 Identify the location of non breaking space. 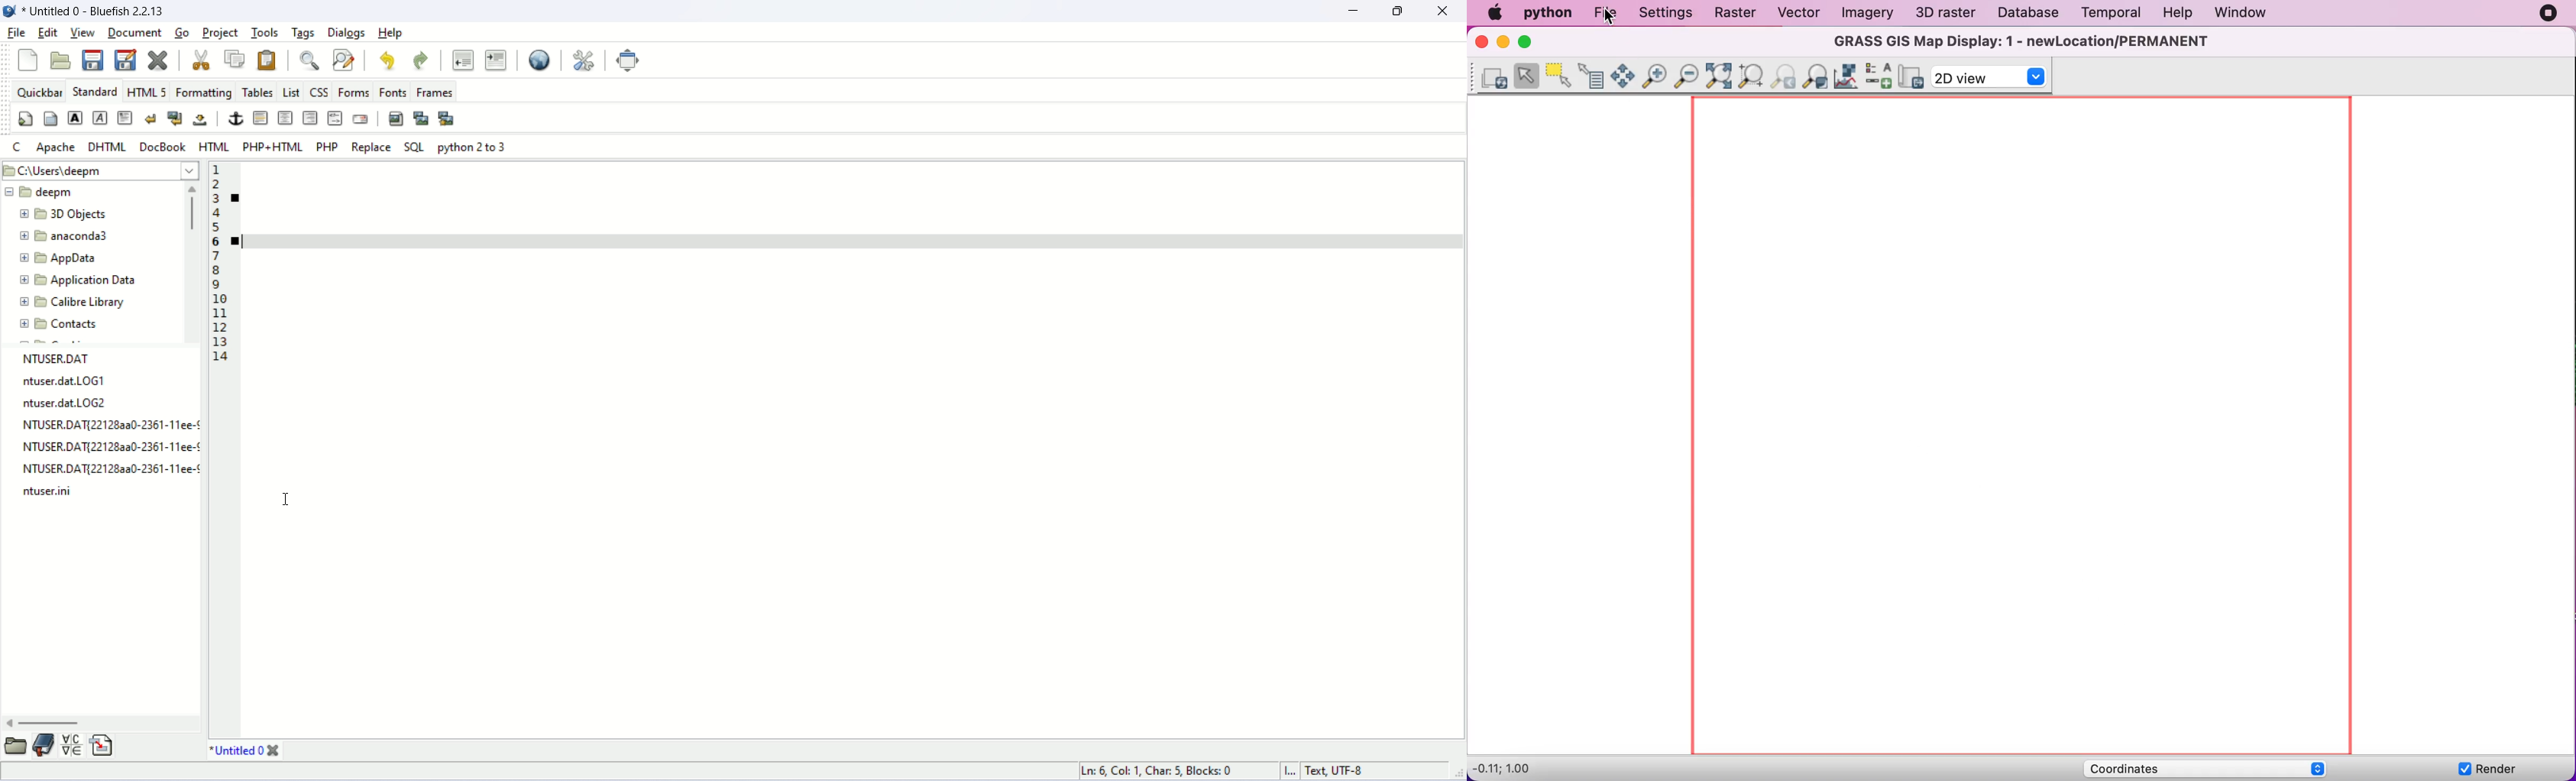
(199, 118).